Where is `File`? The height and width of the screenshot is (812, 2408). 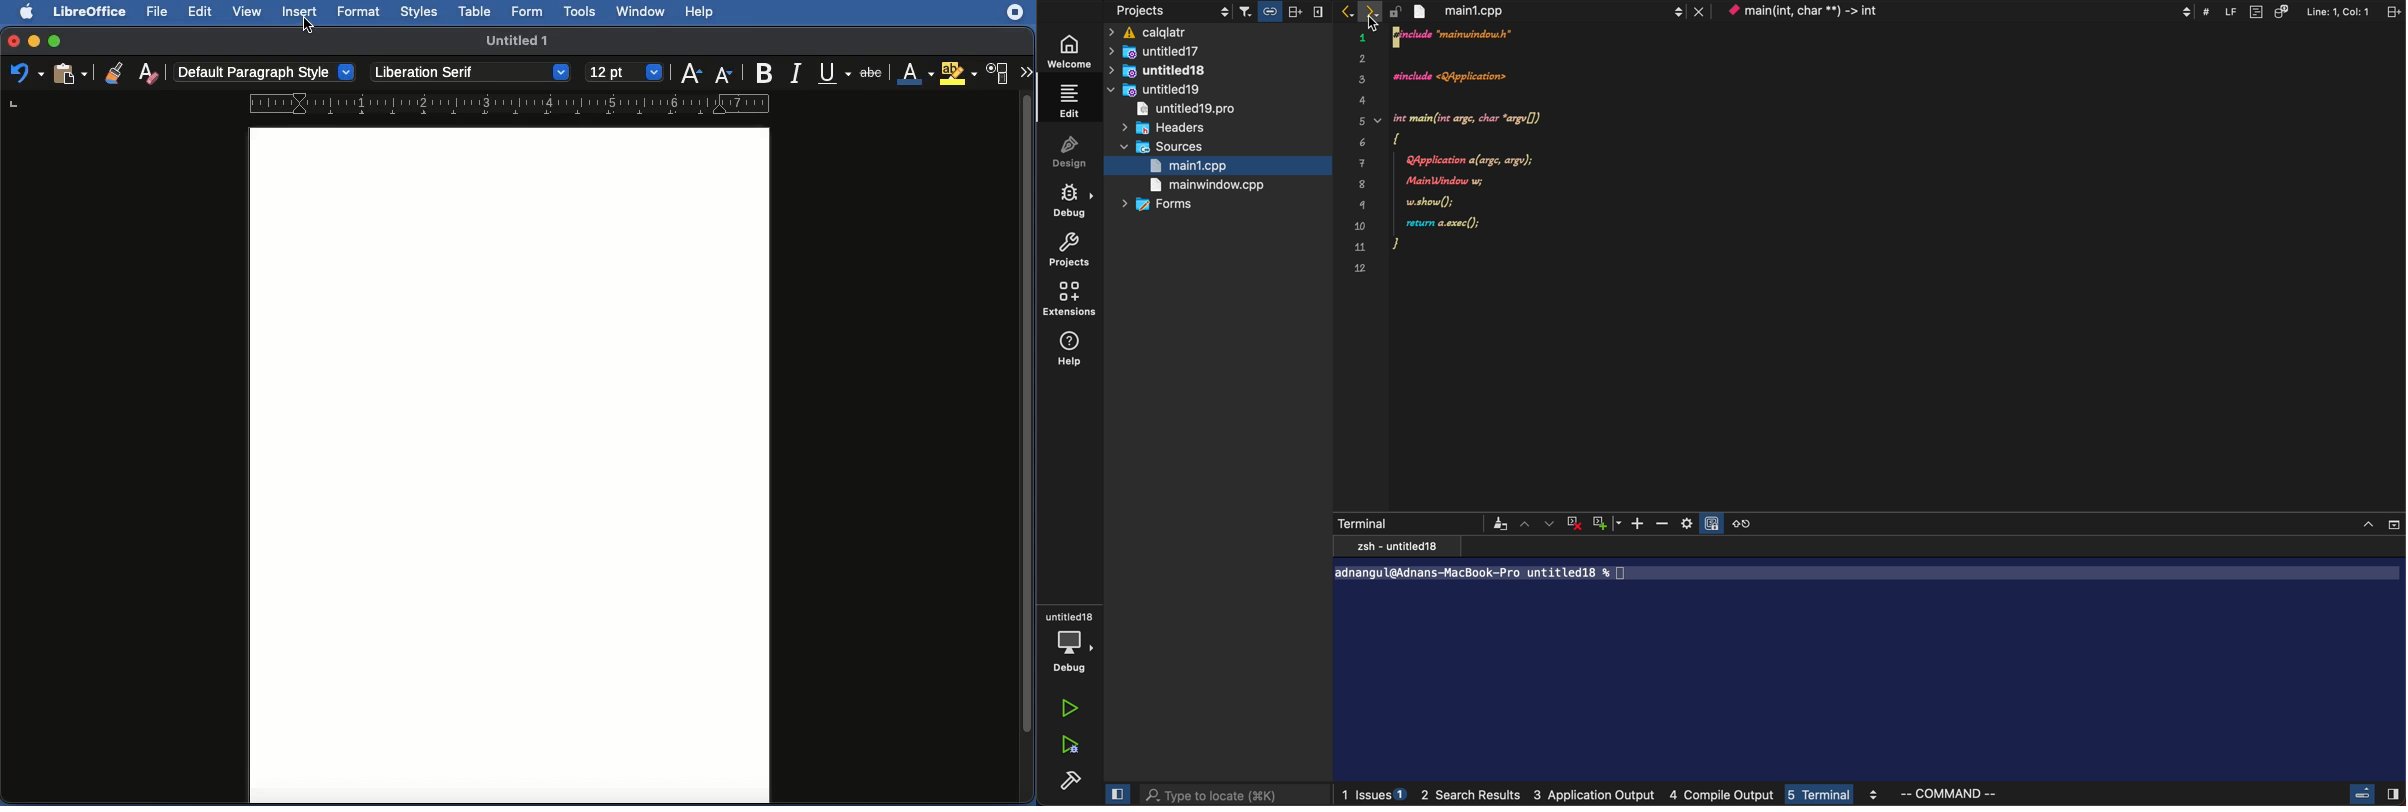 File is located at coordinates (159, 12).